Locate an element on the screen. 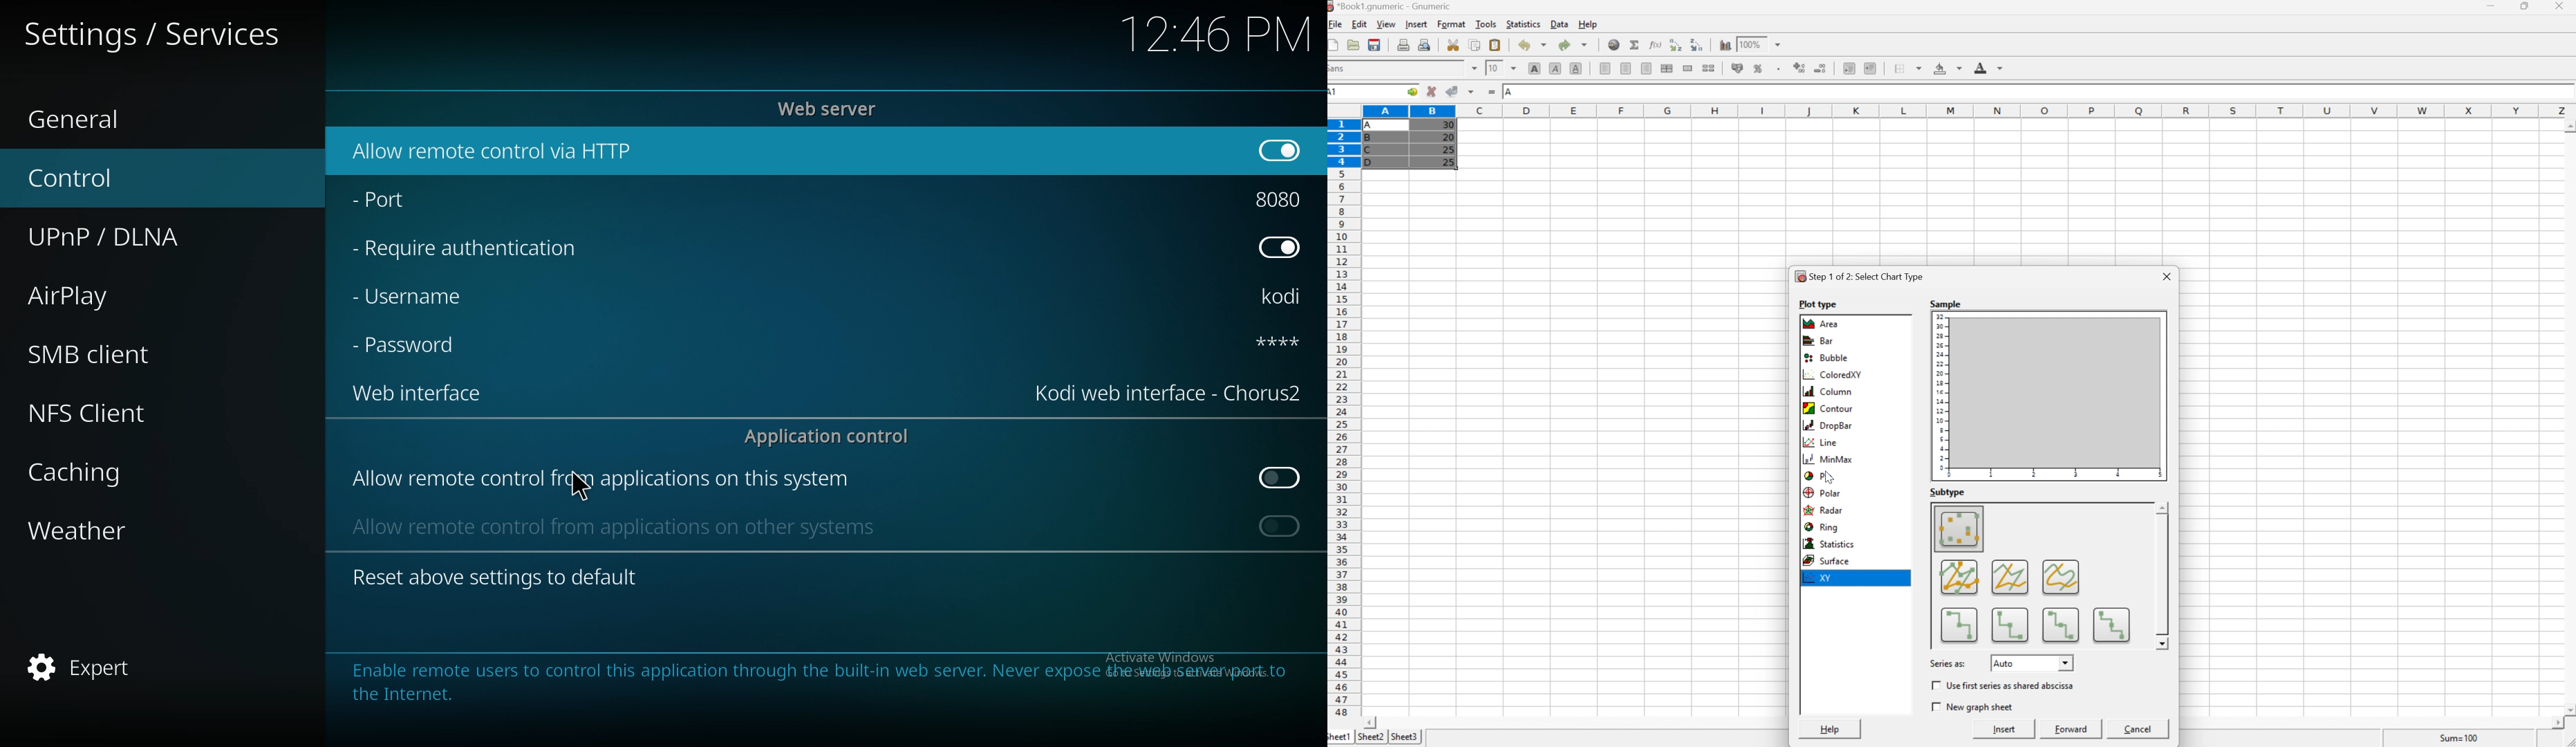 The height and width of the screenshot is (756, 2576). Help is located at coordinates (1588, 24).